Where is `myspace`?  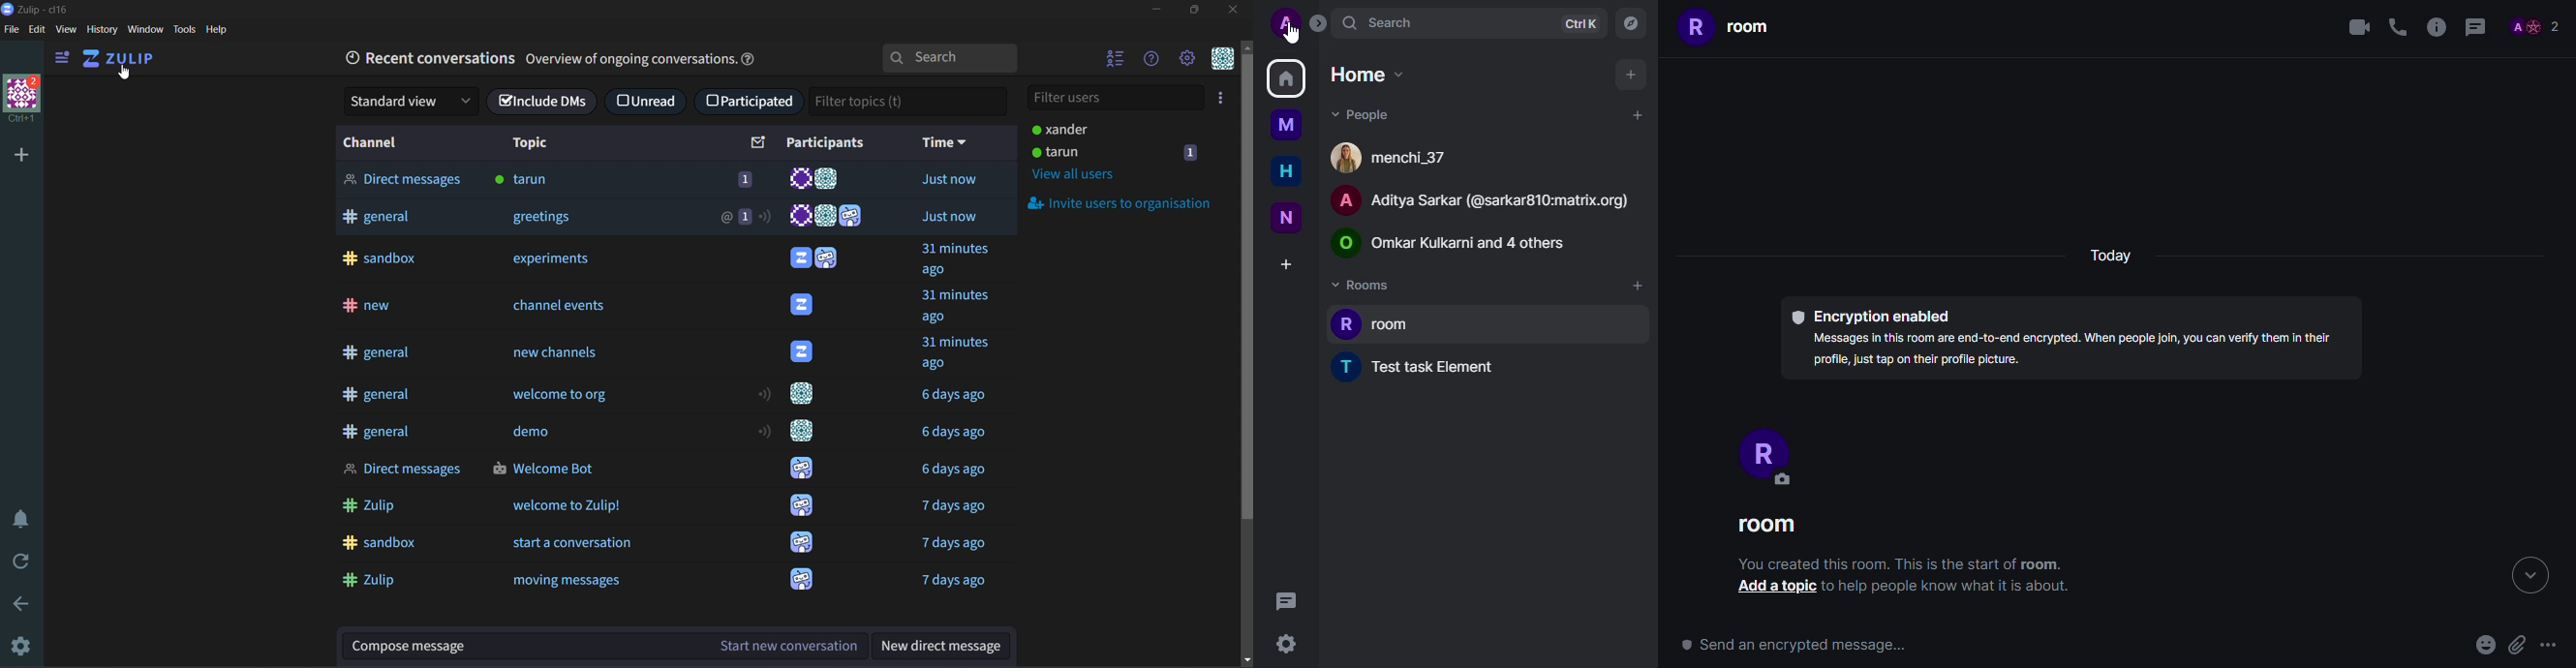 myspace is located at coordinates (1290, 124).